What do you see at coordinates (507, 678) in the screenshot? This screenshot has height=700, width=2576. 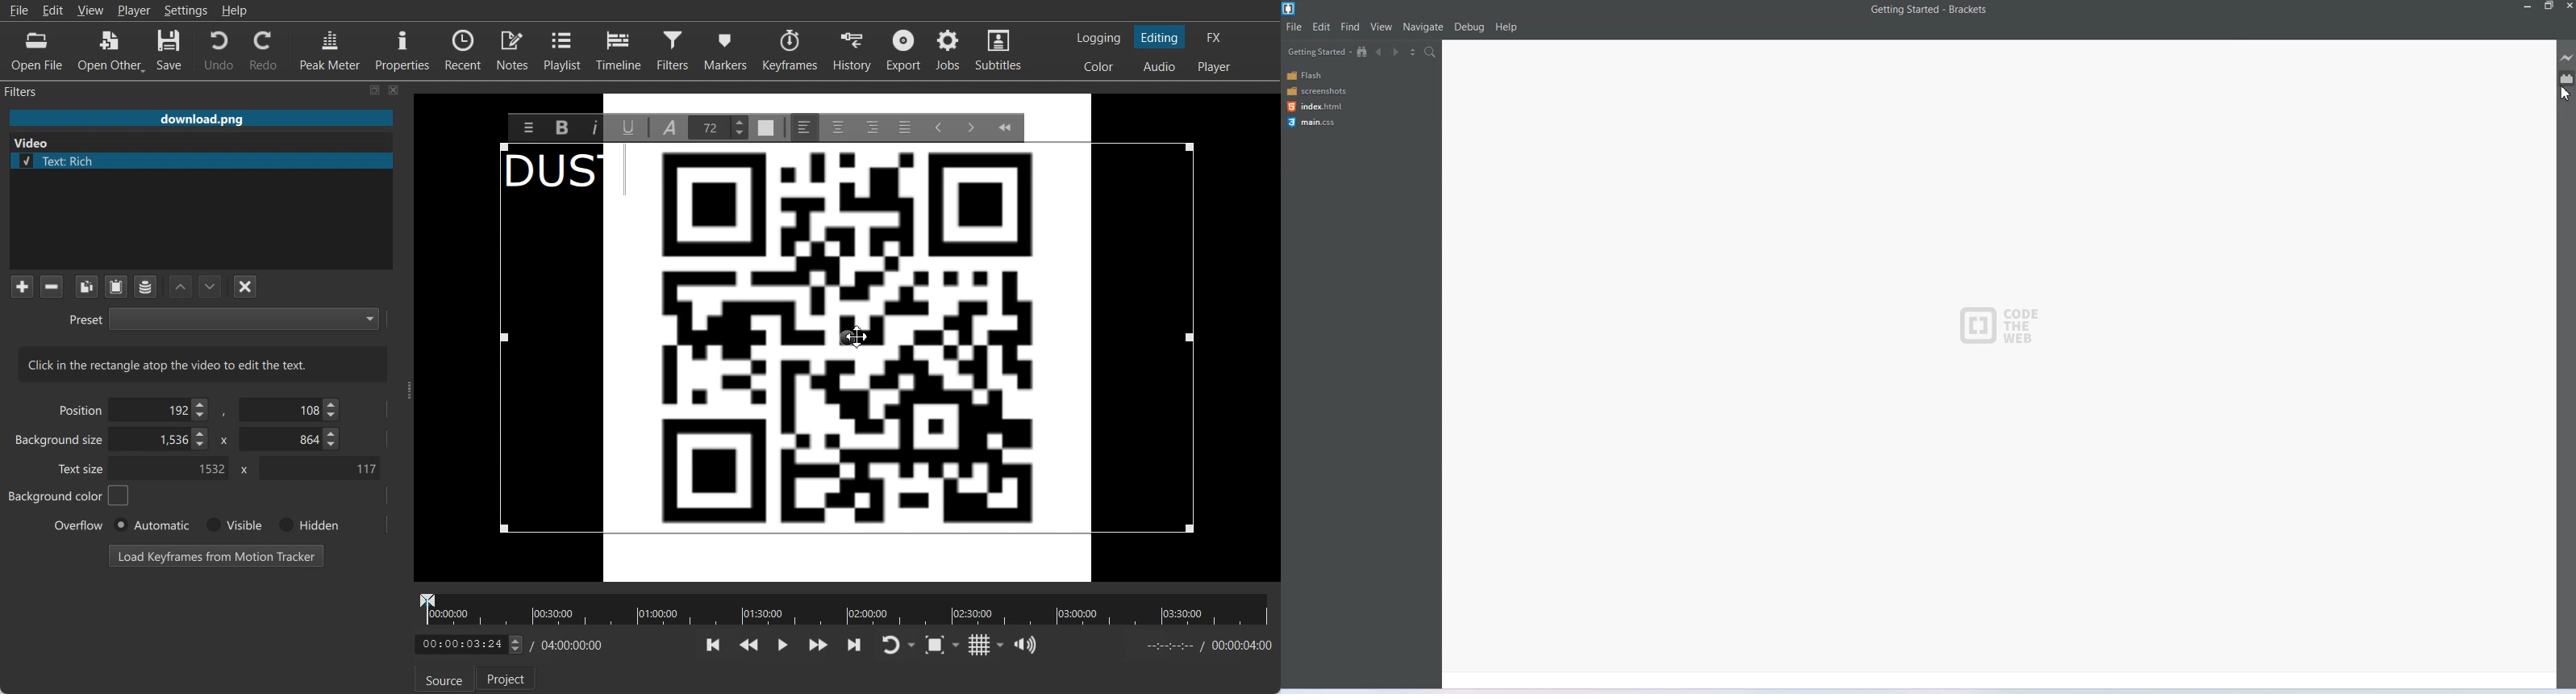 I see `Project` at bounding box center [507, 678].